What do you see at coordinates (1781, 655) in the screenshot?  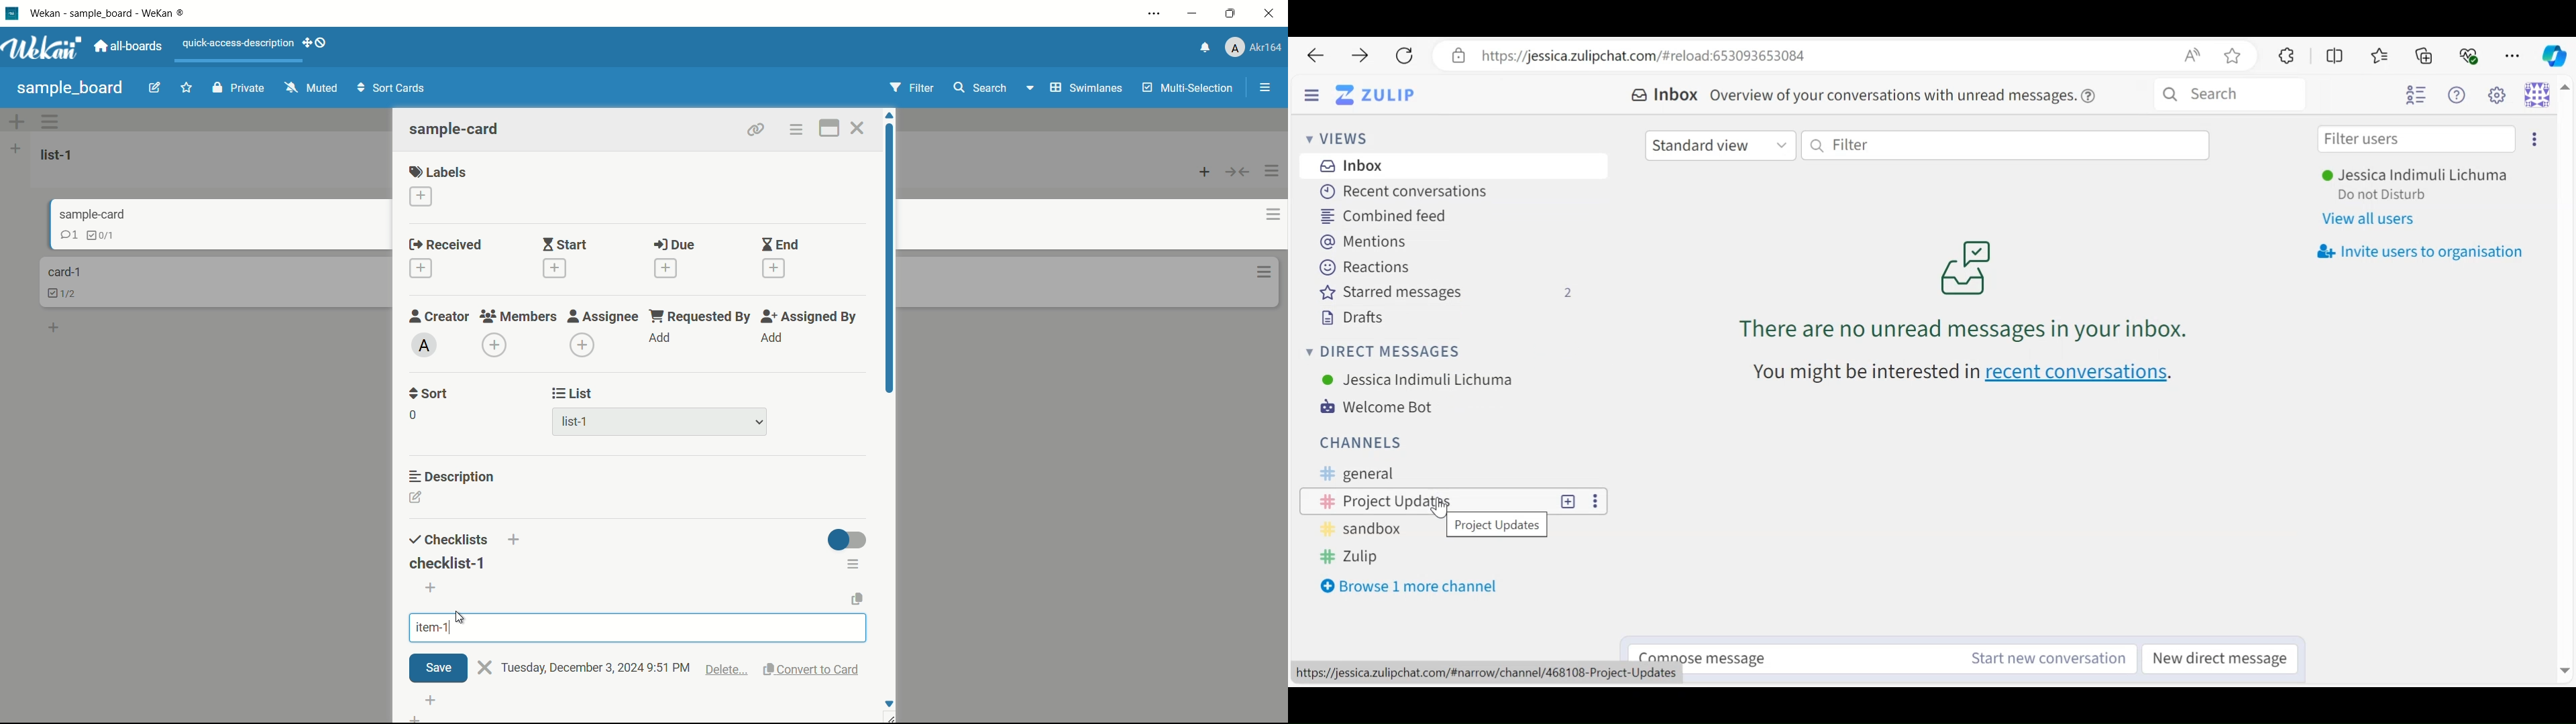 I see `Compose message` at bounding box center [1781, 655].